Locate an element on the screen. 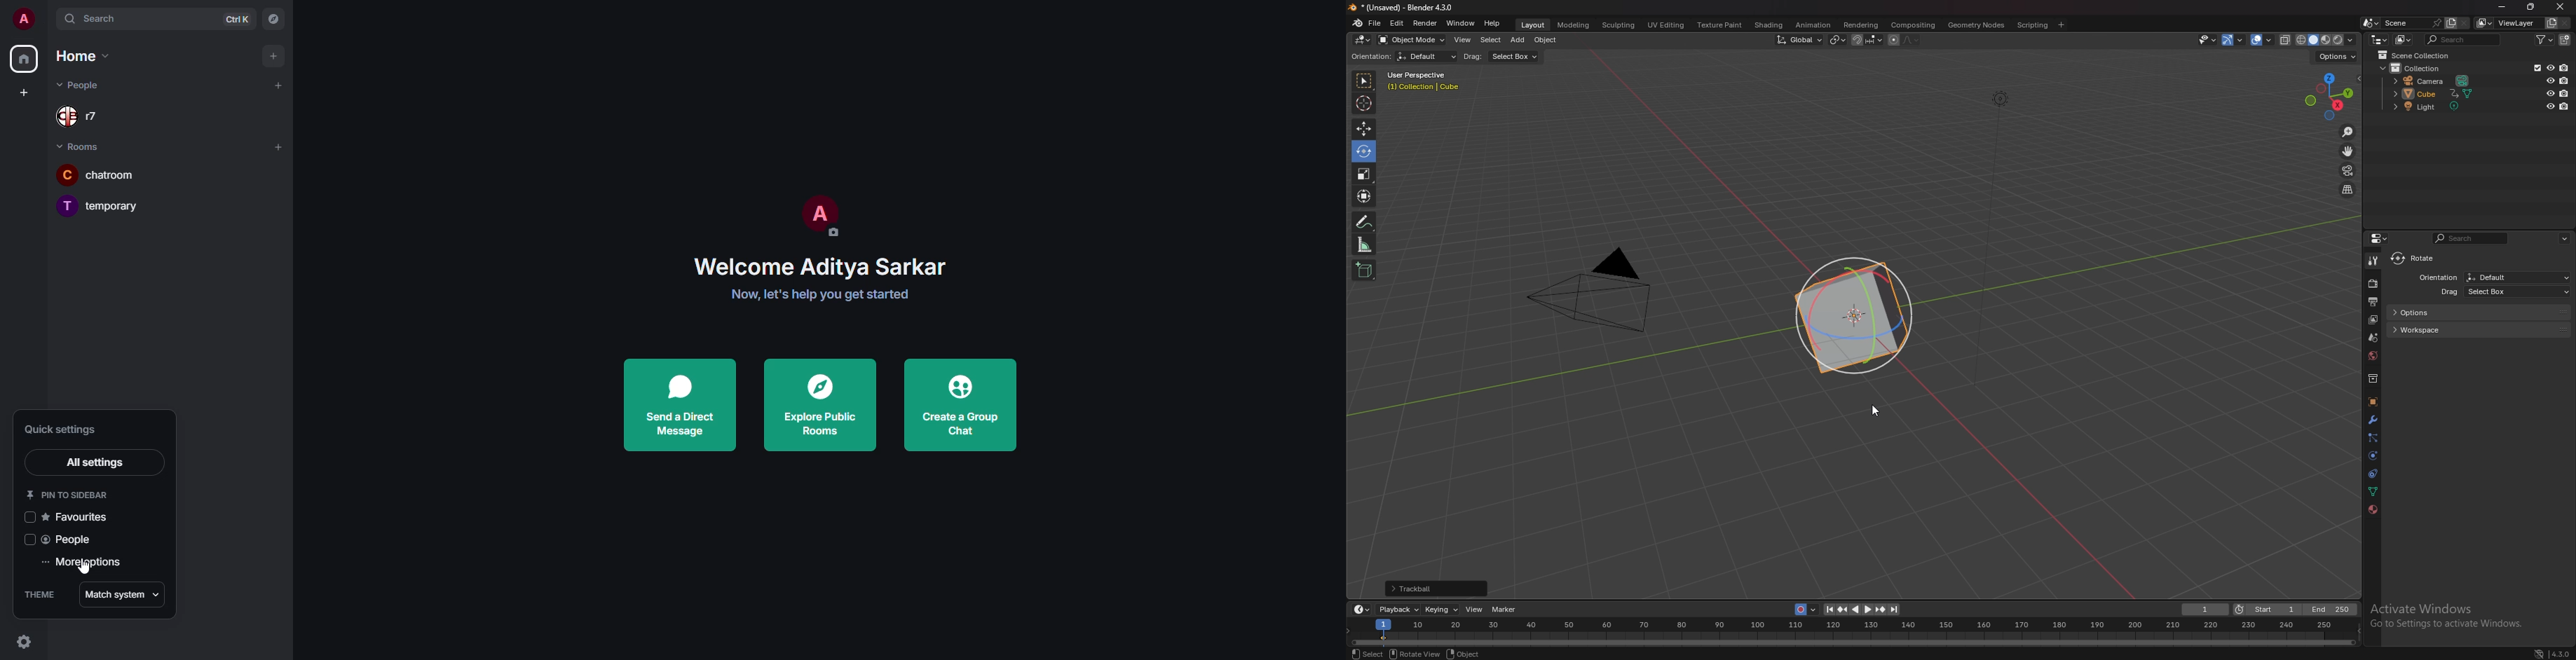 Image resolution: width=2576 pixels, height=672 pixels. profile is located at coordinates (21, 18).